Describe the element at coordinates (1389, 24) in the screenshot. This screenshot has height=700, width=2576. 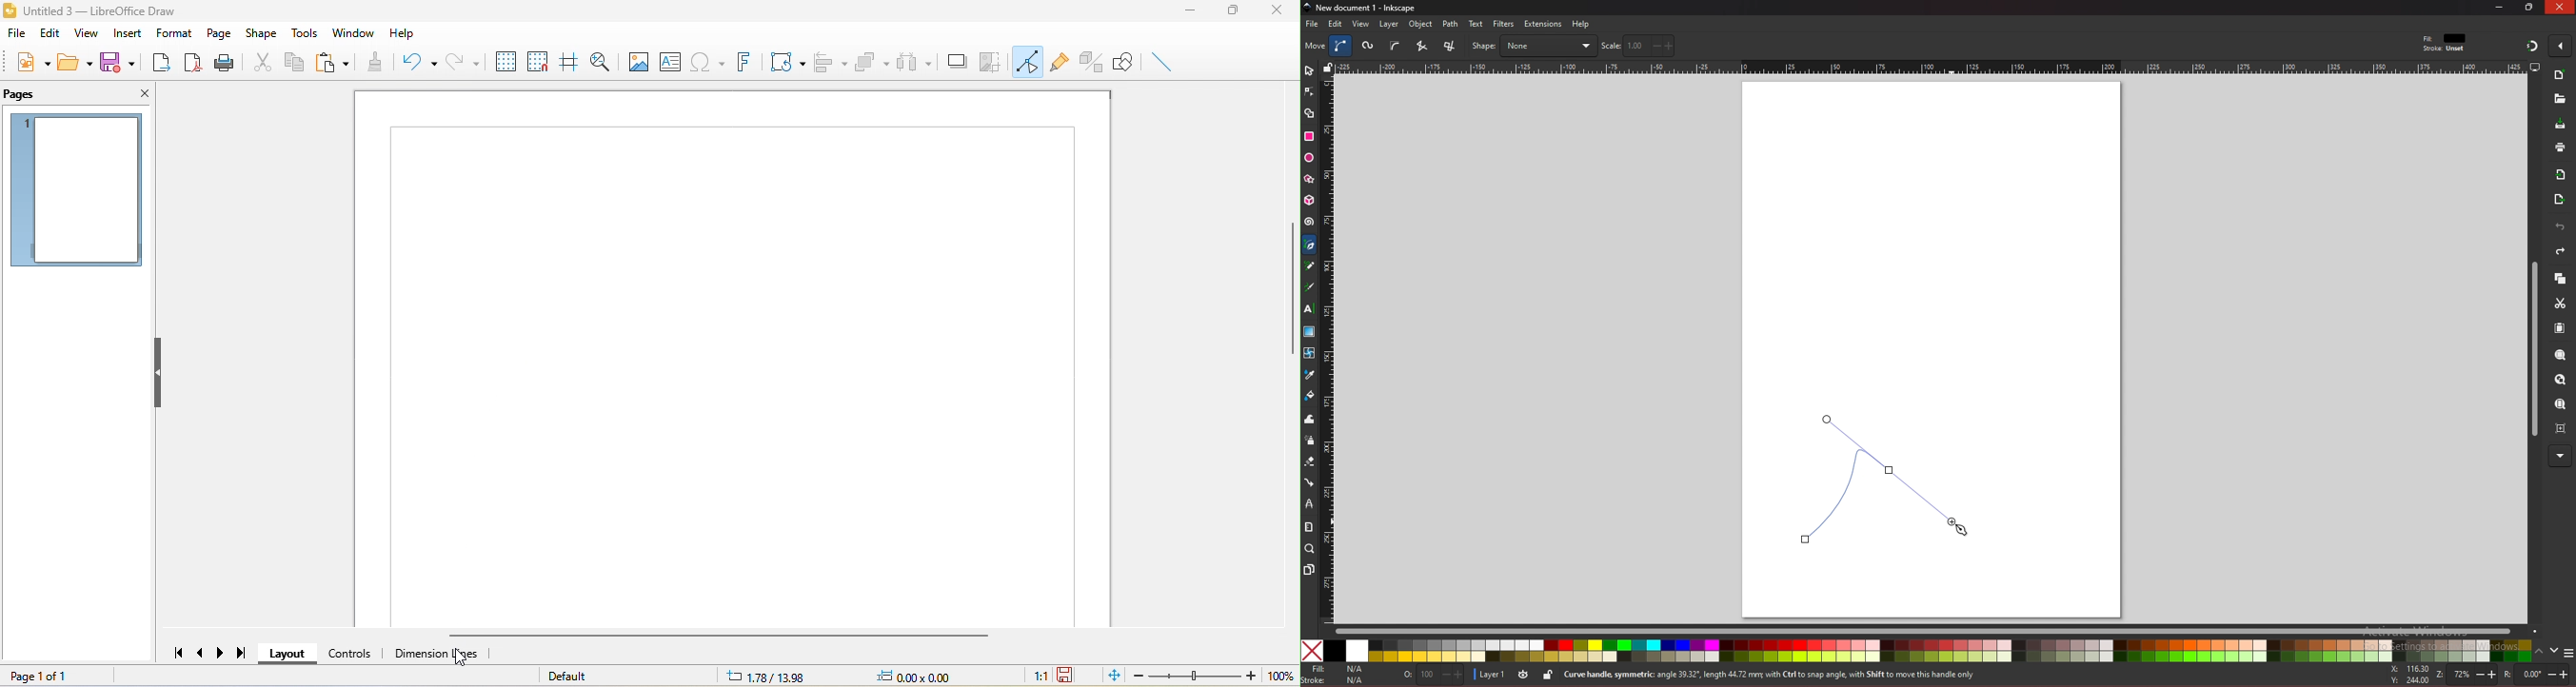
I see `layer` at that location.